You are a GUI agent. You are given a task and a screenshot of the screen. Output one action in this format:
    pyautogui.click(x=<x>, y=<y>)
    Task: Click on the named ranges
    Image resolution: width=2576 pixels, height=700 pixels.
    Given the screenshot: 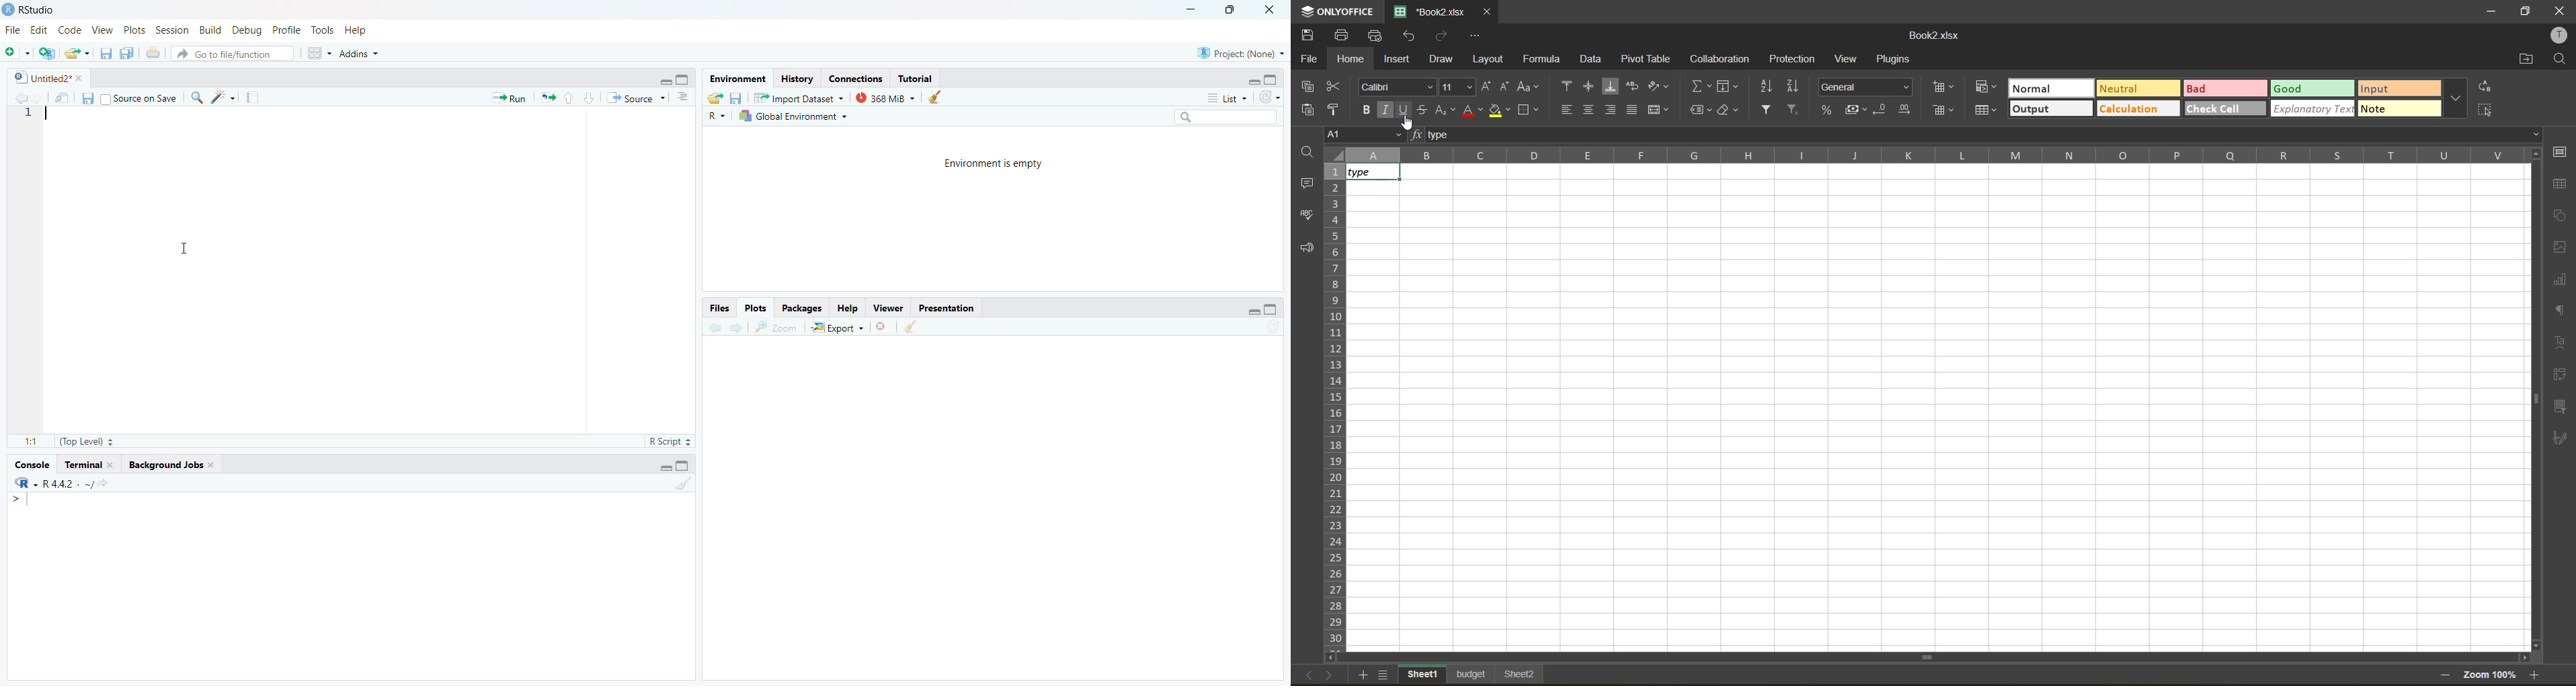 What is the action you would take?
    pyautogui.click(x=1702, y=111)
    